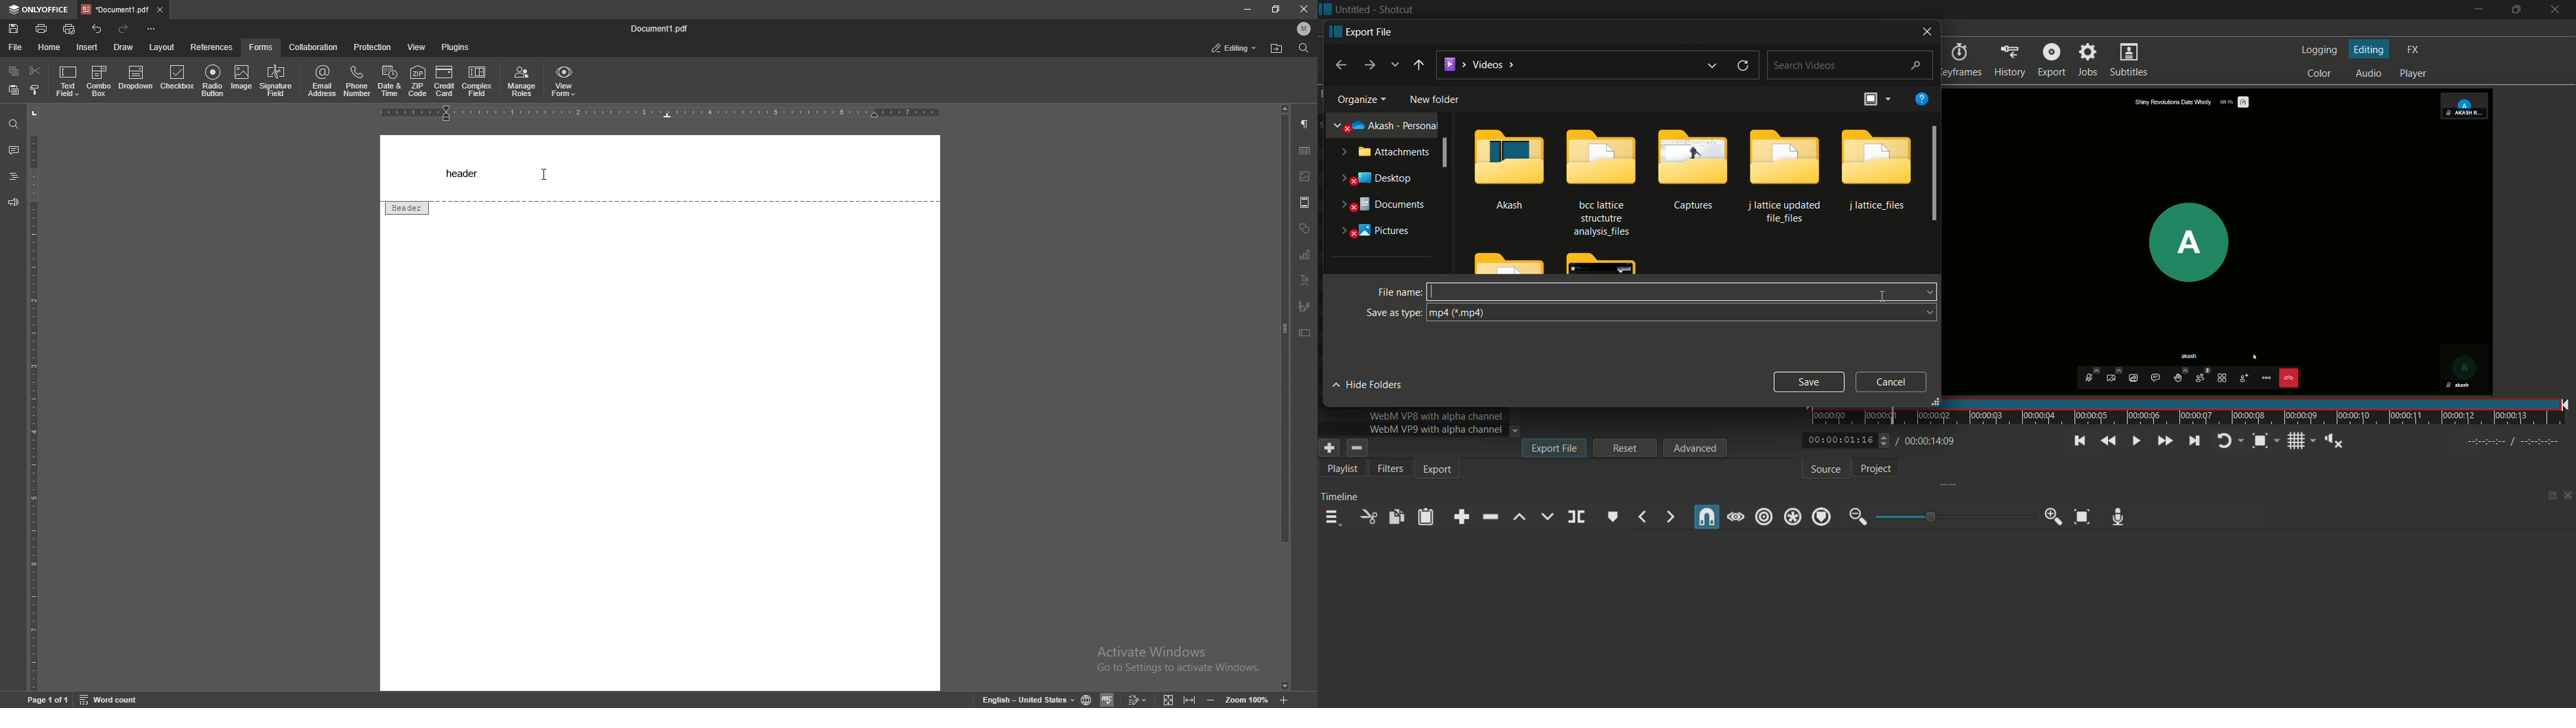  Describe the element at coordinates (1286, 397) in the screenshot. I see `scroll bar` at that location.